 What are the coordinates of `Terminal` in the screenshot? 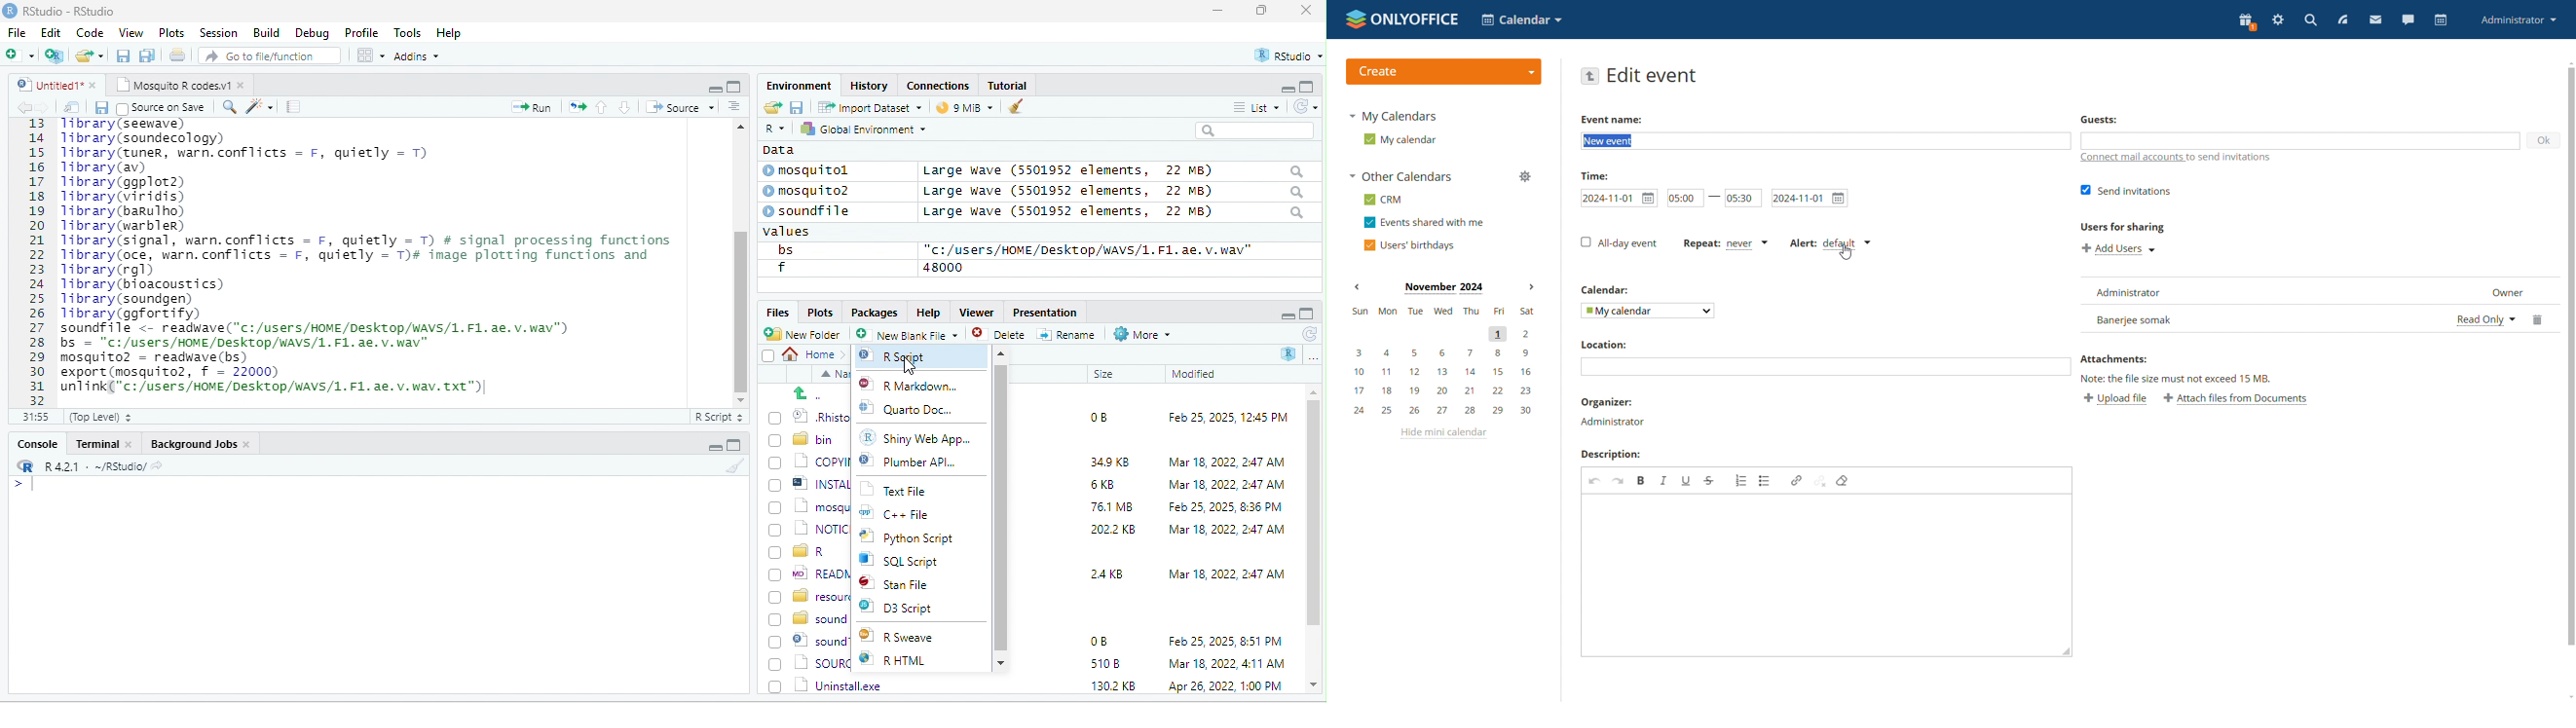 It's located at (104, 443).